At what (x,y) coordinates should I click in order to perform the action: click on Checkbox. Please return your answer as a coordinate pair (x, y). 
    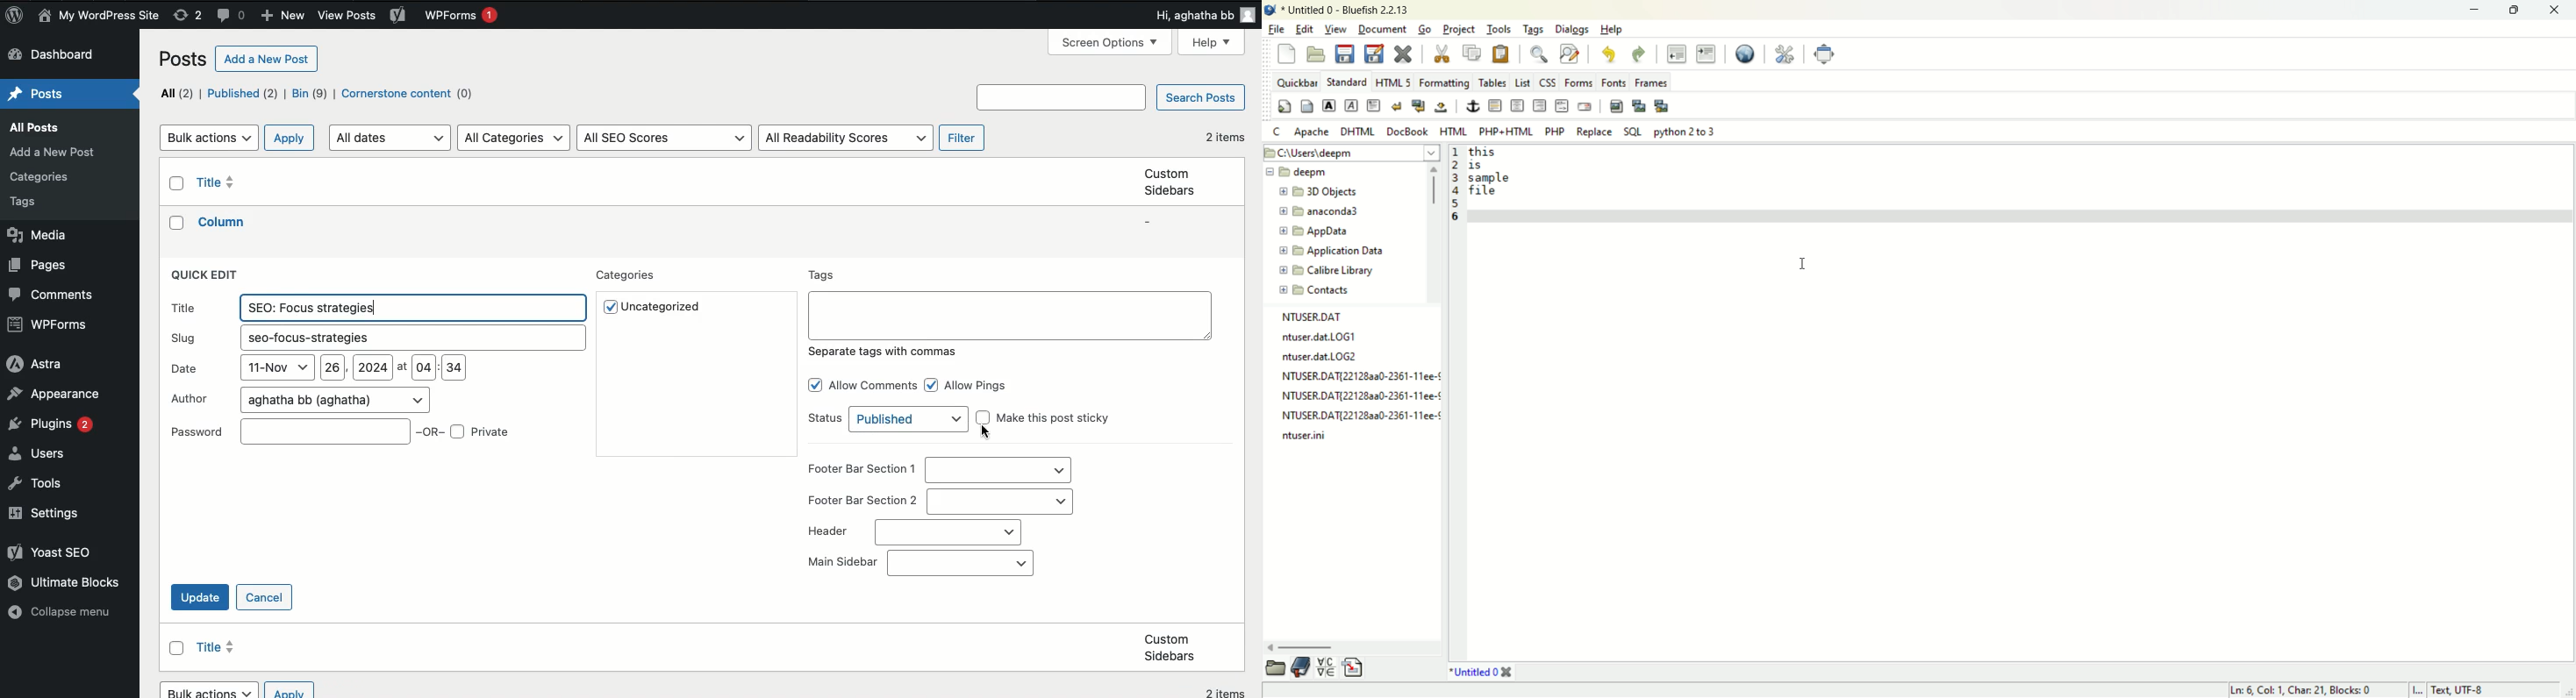
    Looking at the image, I should click on (932, 385).